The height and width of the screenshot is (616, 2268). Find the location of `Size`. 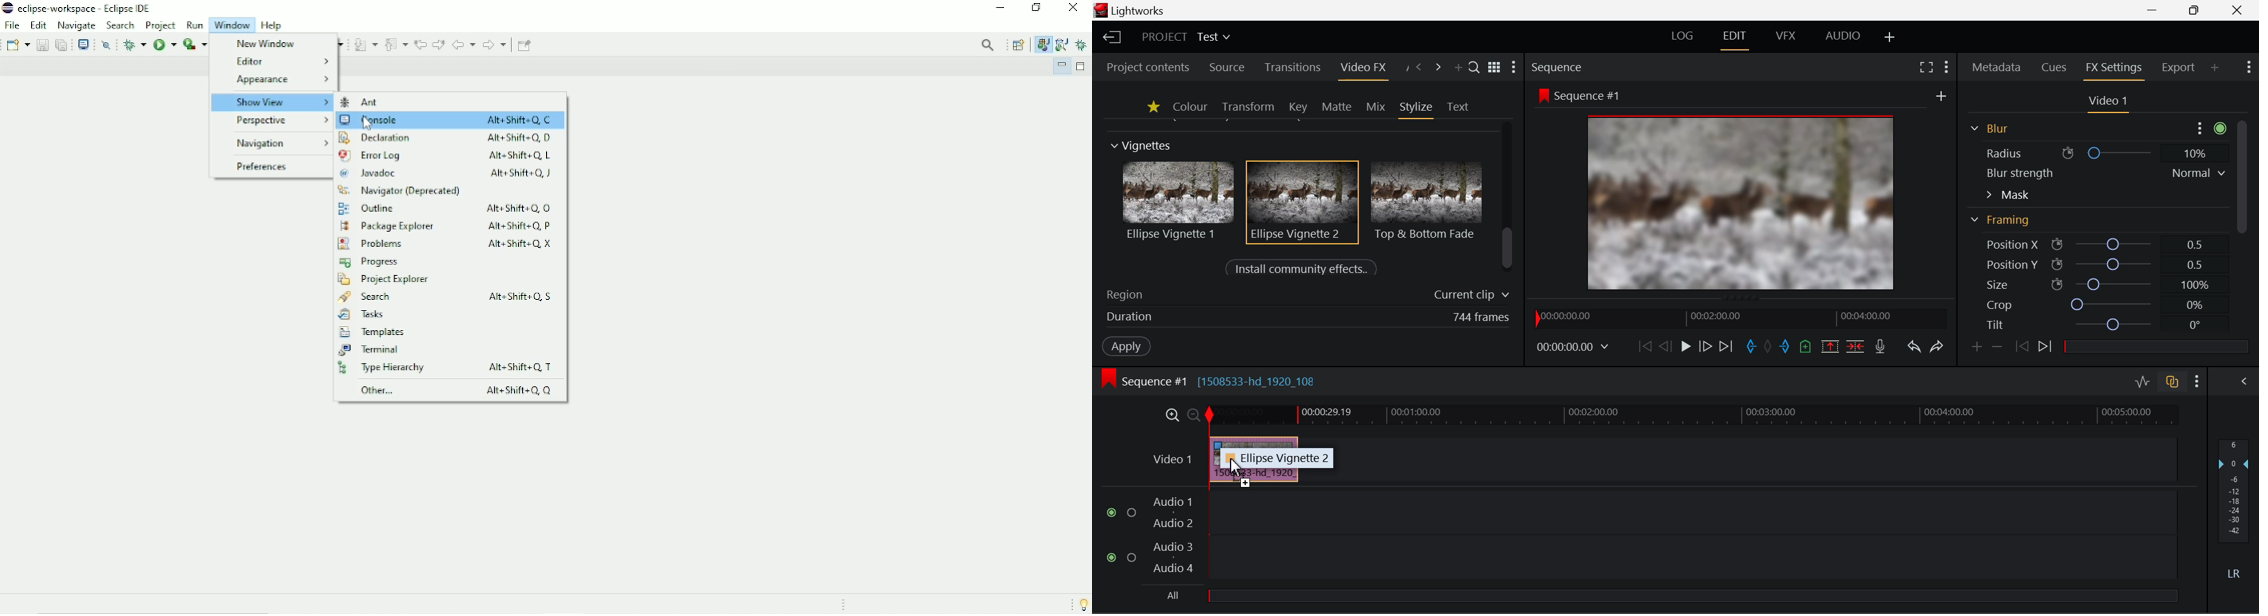

Size is located at coordinates (2094, 284).